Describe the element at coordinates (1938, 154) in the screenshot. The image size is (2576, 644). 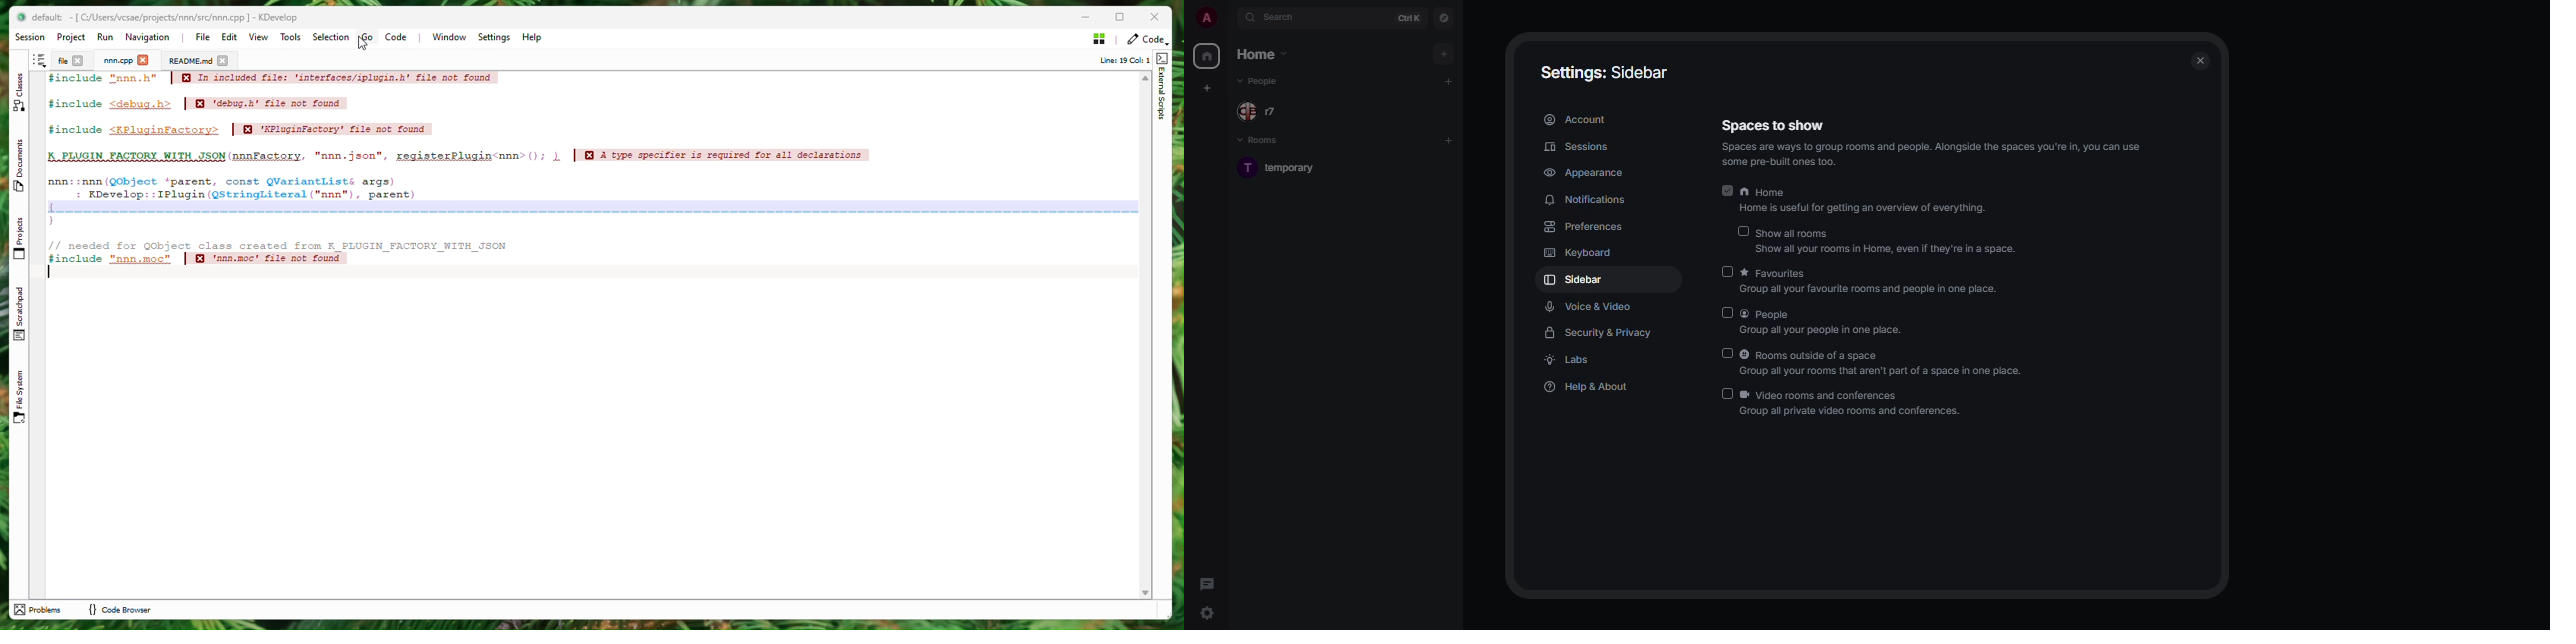
I see `info` at that location.